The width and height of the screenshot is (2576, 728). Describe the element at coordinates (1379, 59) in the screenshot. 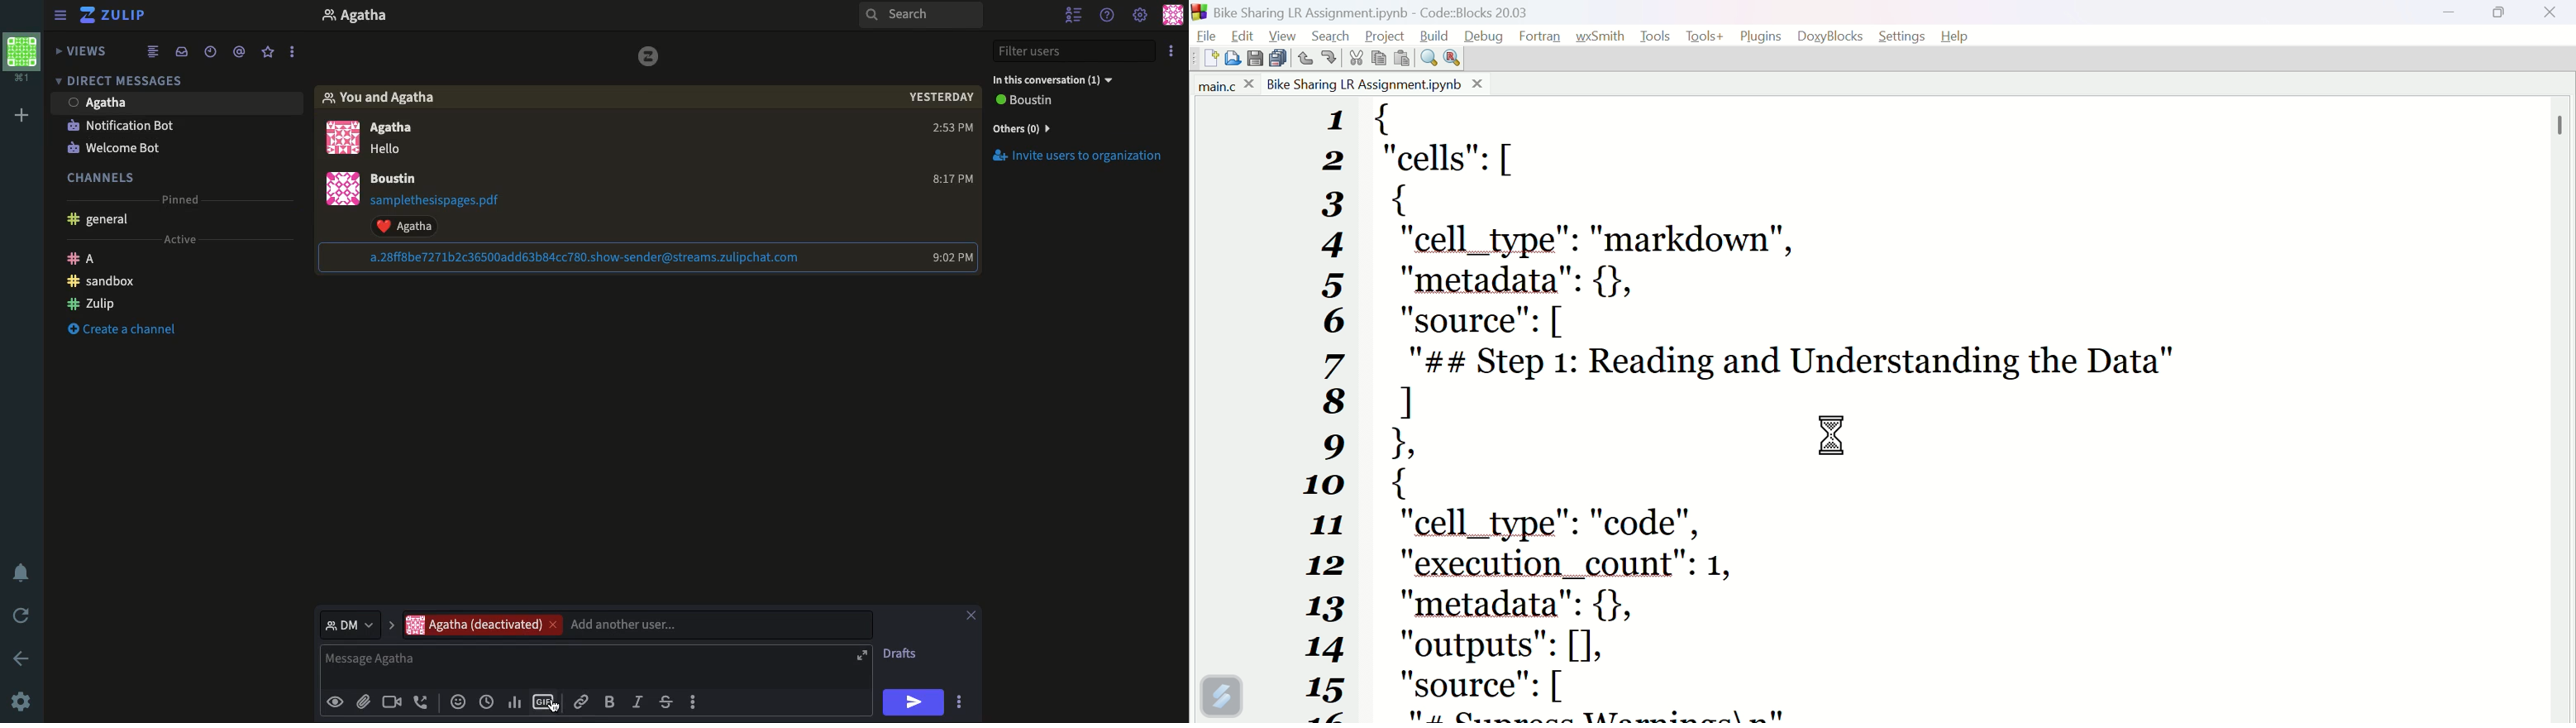

I see `Copy` at that location.